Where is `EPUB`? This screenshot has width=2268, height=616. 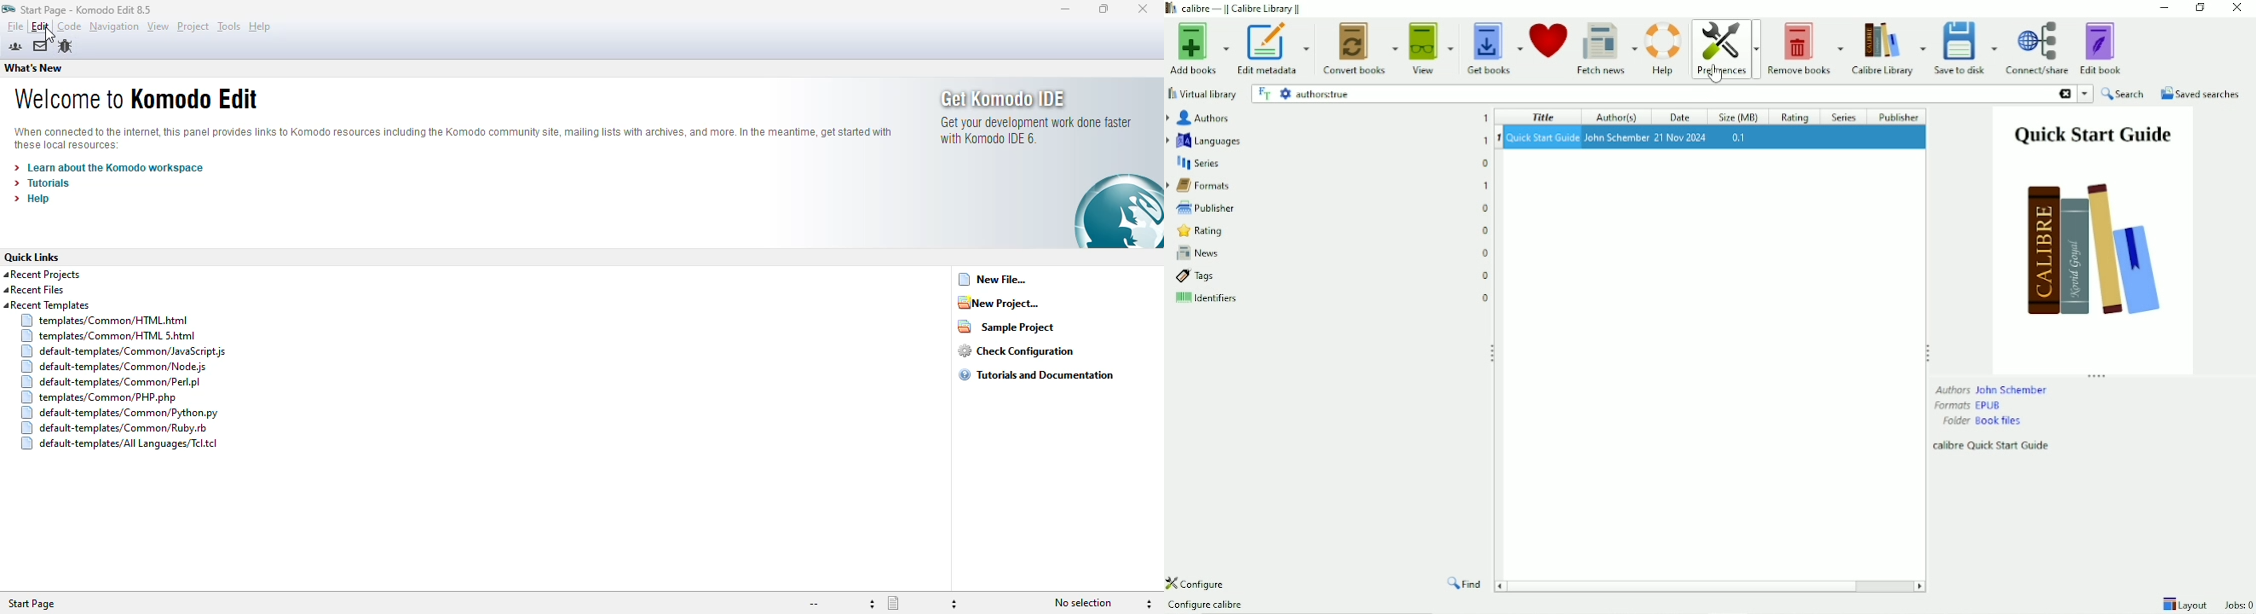
EPUB is located at coordinates (1988, 406).